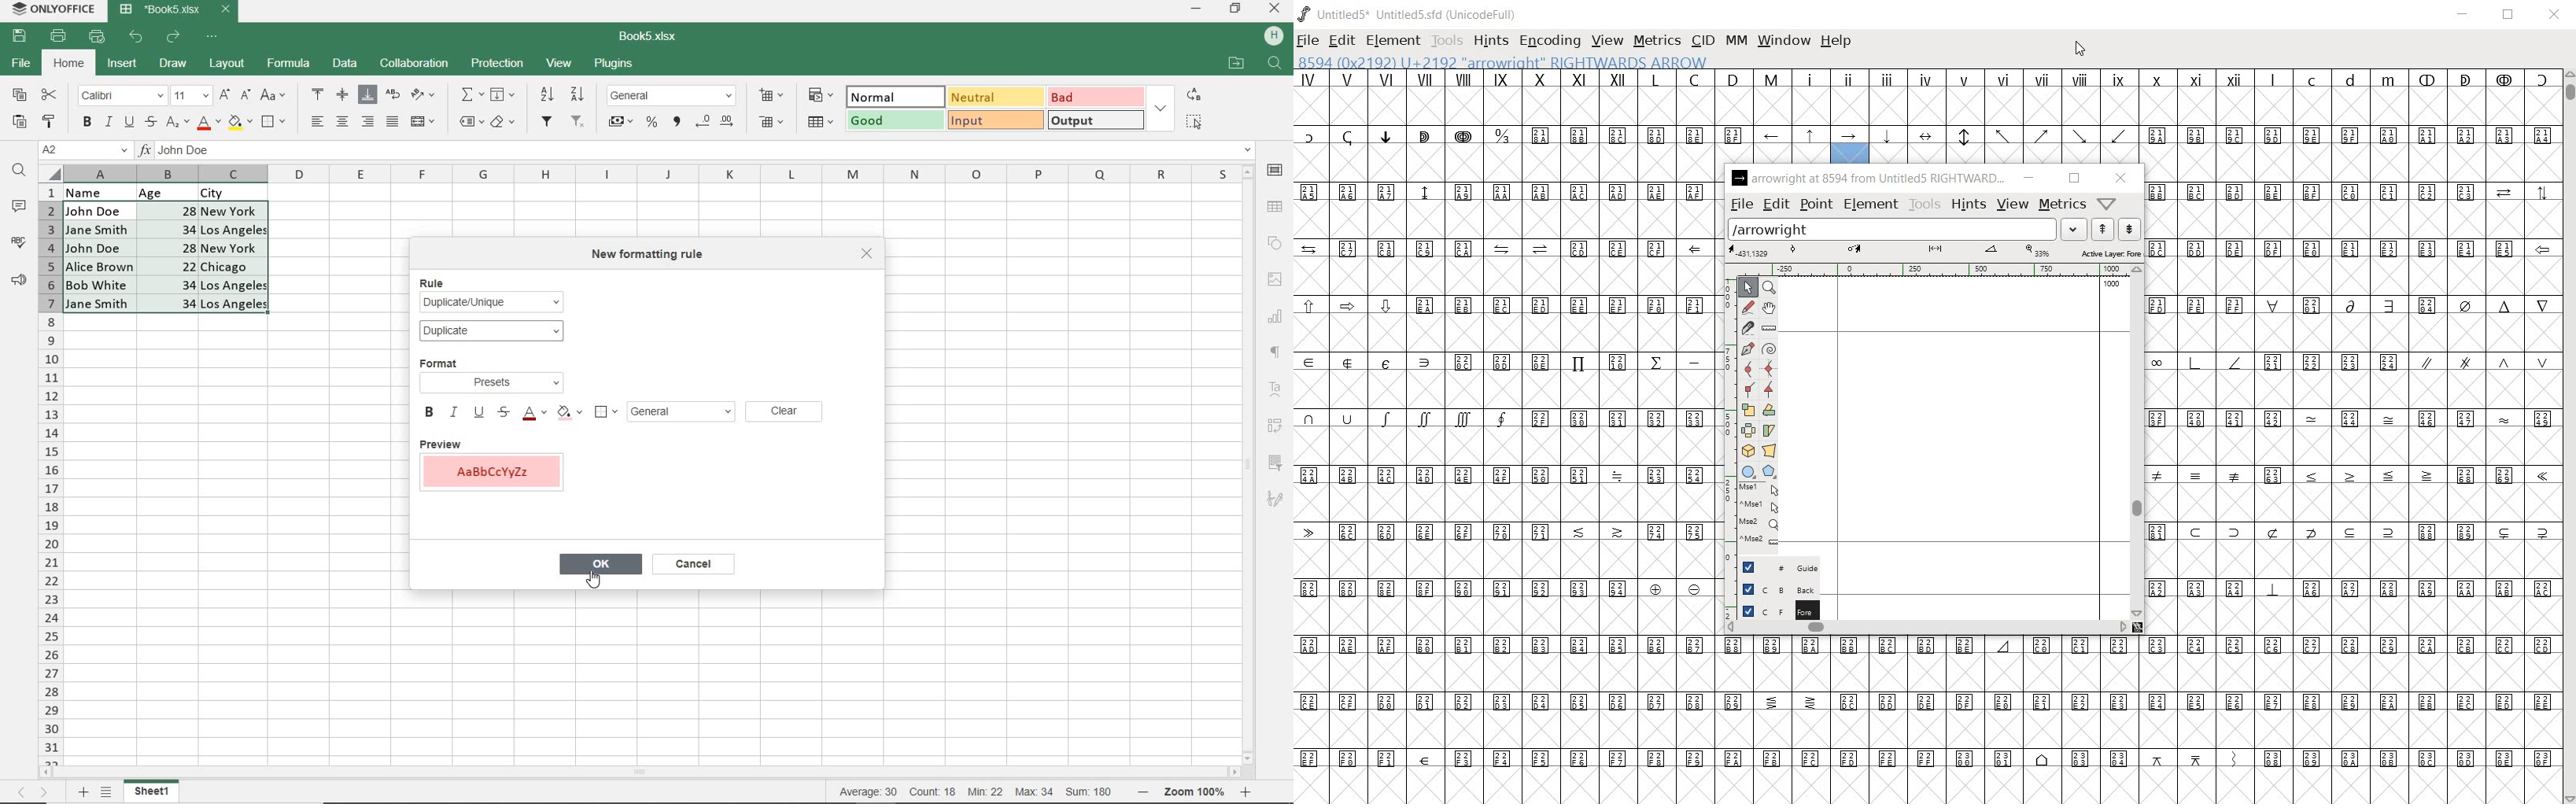 The image size is (2576, 812). What do you see at coordinates (225, 65) in the screenshot?
I see `LAYOUT` at bounding box center [225, 65].